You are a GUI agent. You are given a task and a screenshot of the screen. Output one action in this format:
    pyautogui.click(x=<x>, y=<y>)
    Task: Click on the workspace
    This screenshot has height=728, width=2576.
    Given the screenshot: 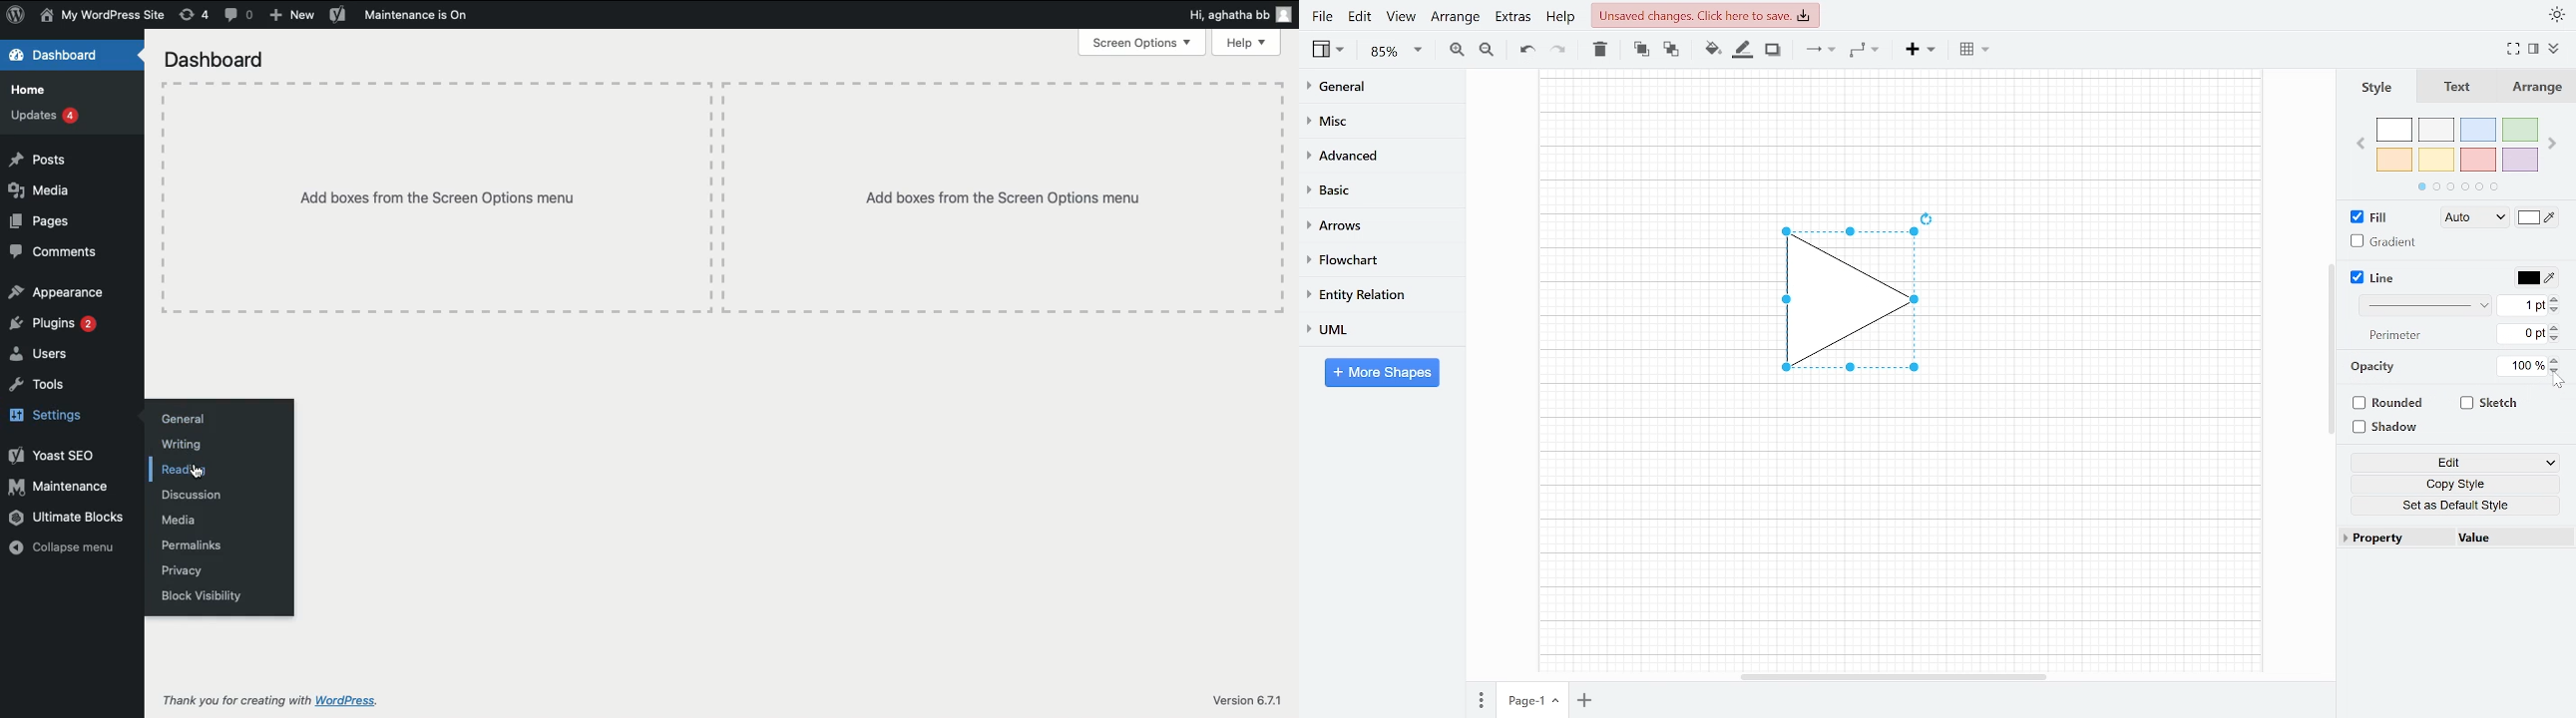 What is the action you would take?
    pyautogui.click(x=1641, y=301)
    